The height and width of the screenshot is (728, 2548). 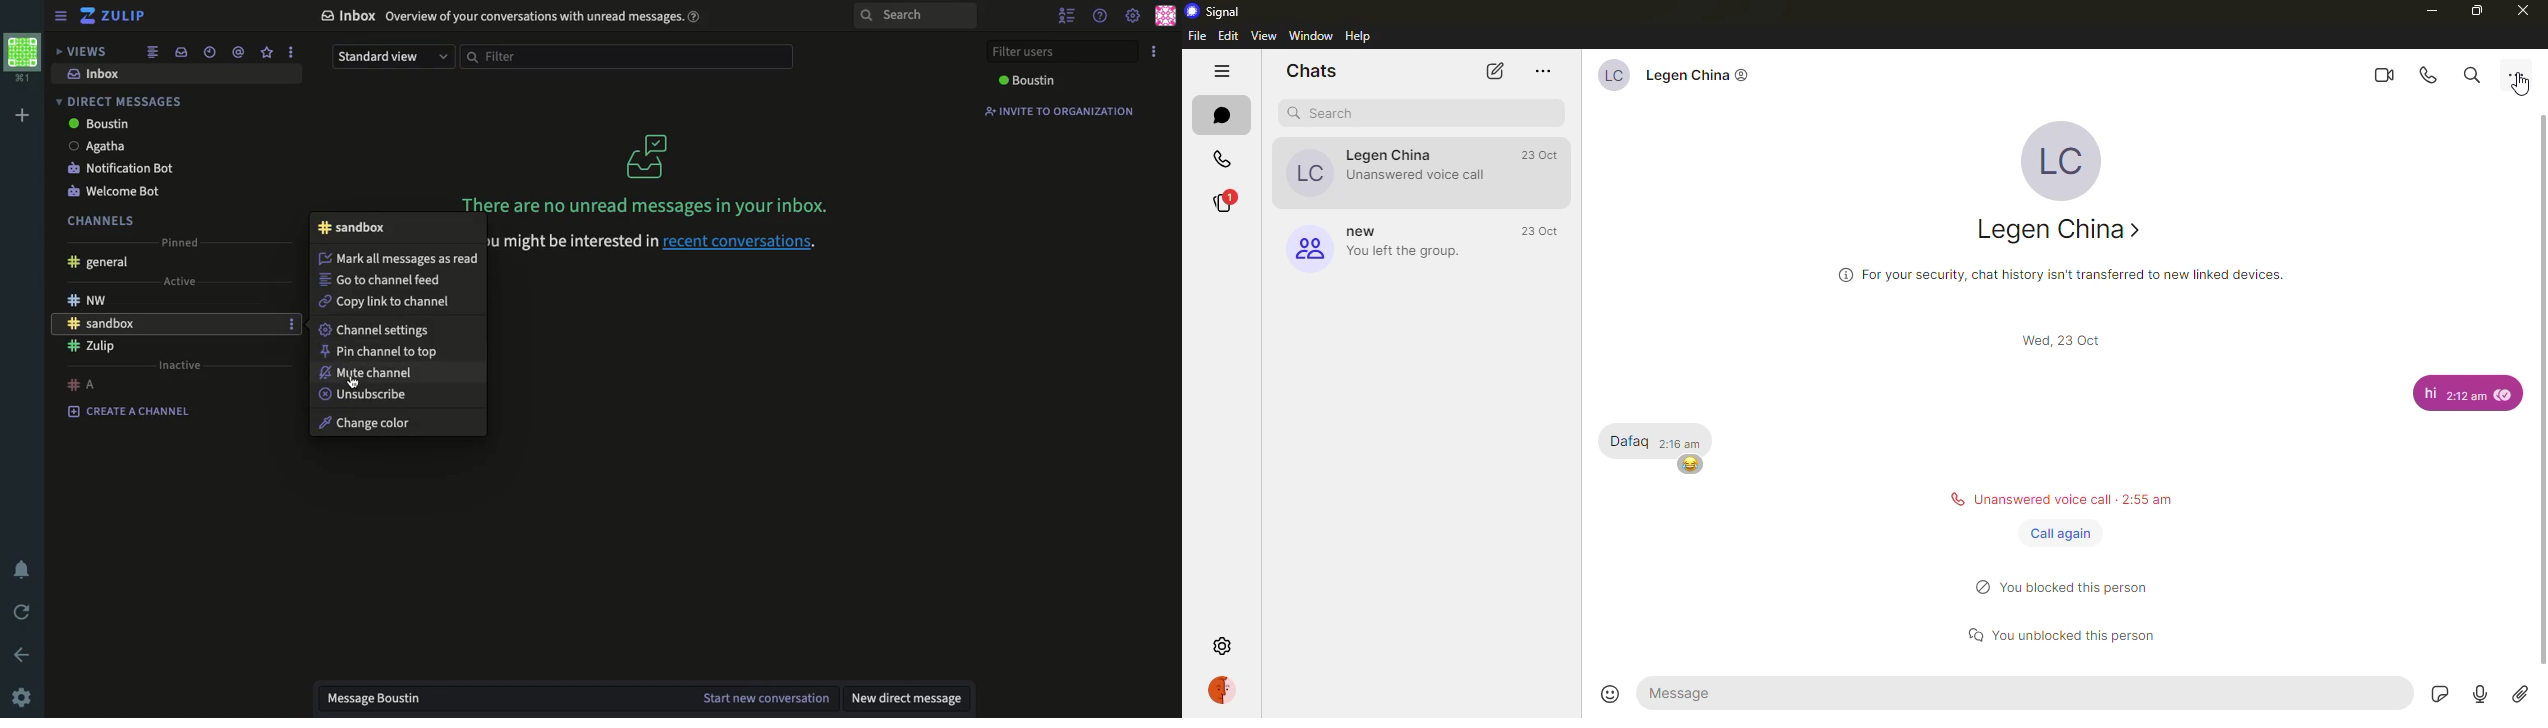 I want to click on favorite, so click(x=267, y=53).